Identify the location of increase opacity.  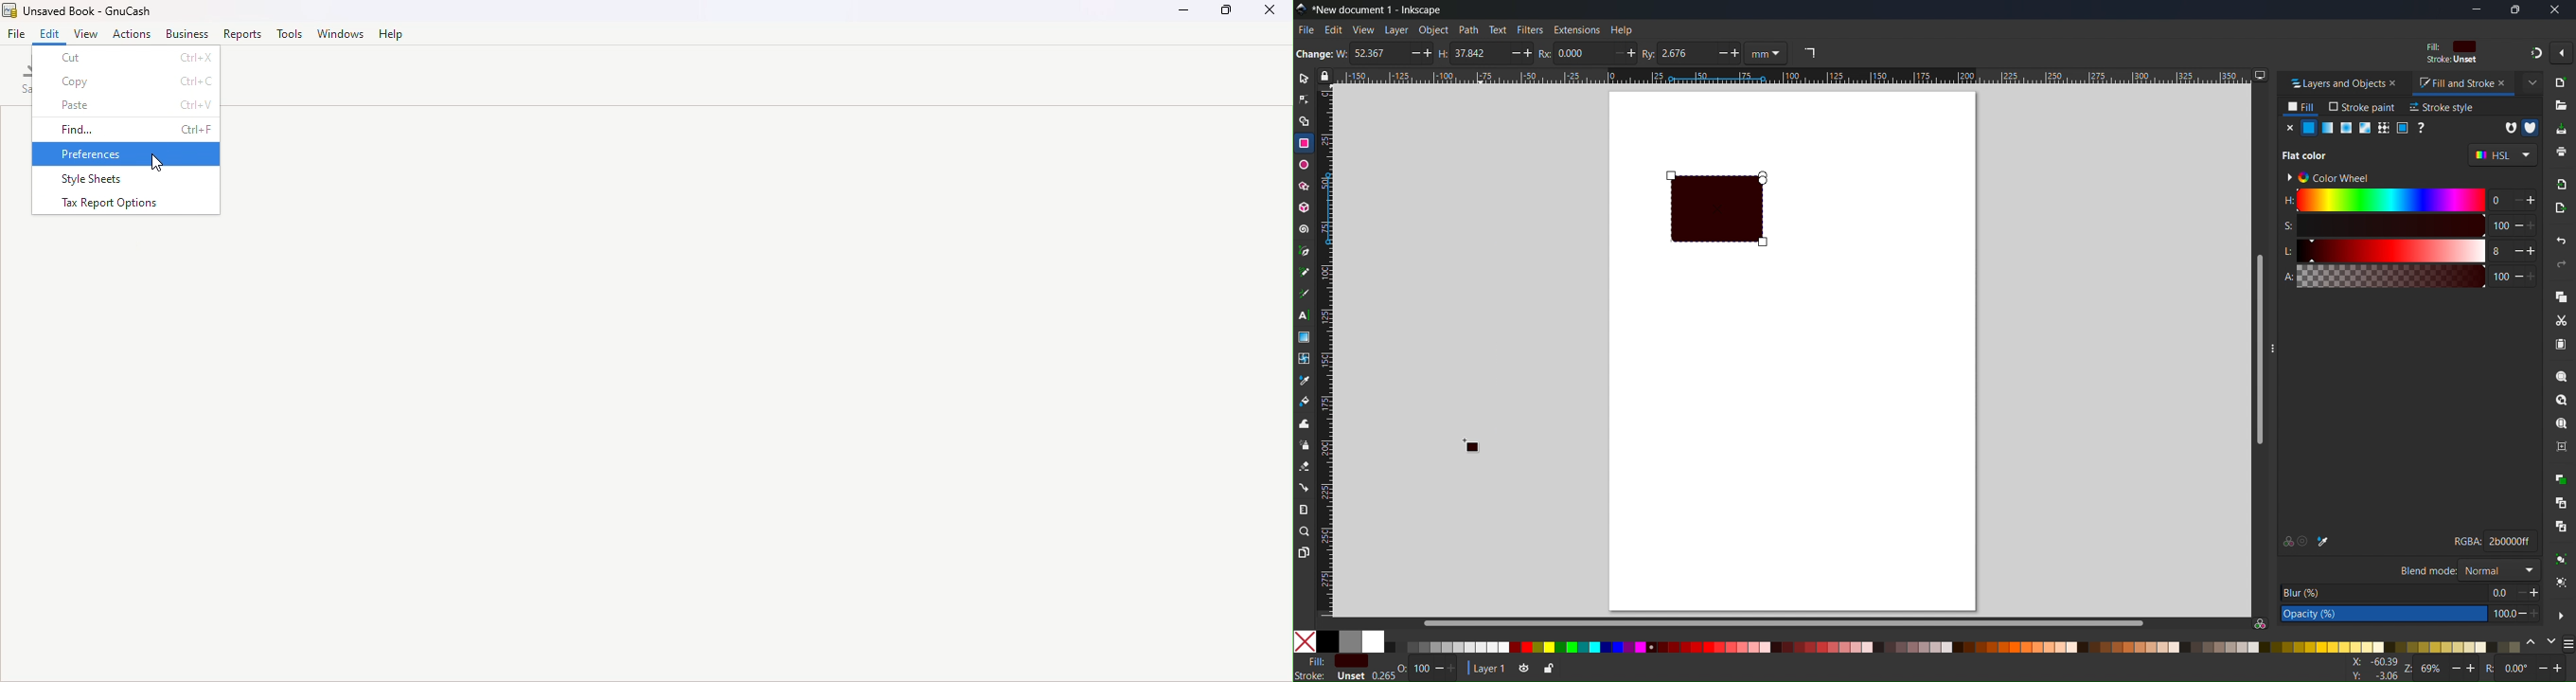
(2538, 614).